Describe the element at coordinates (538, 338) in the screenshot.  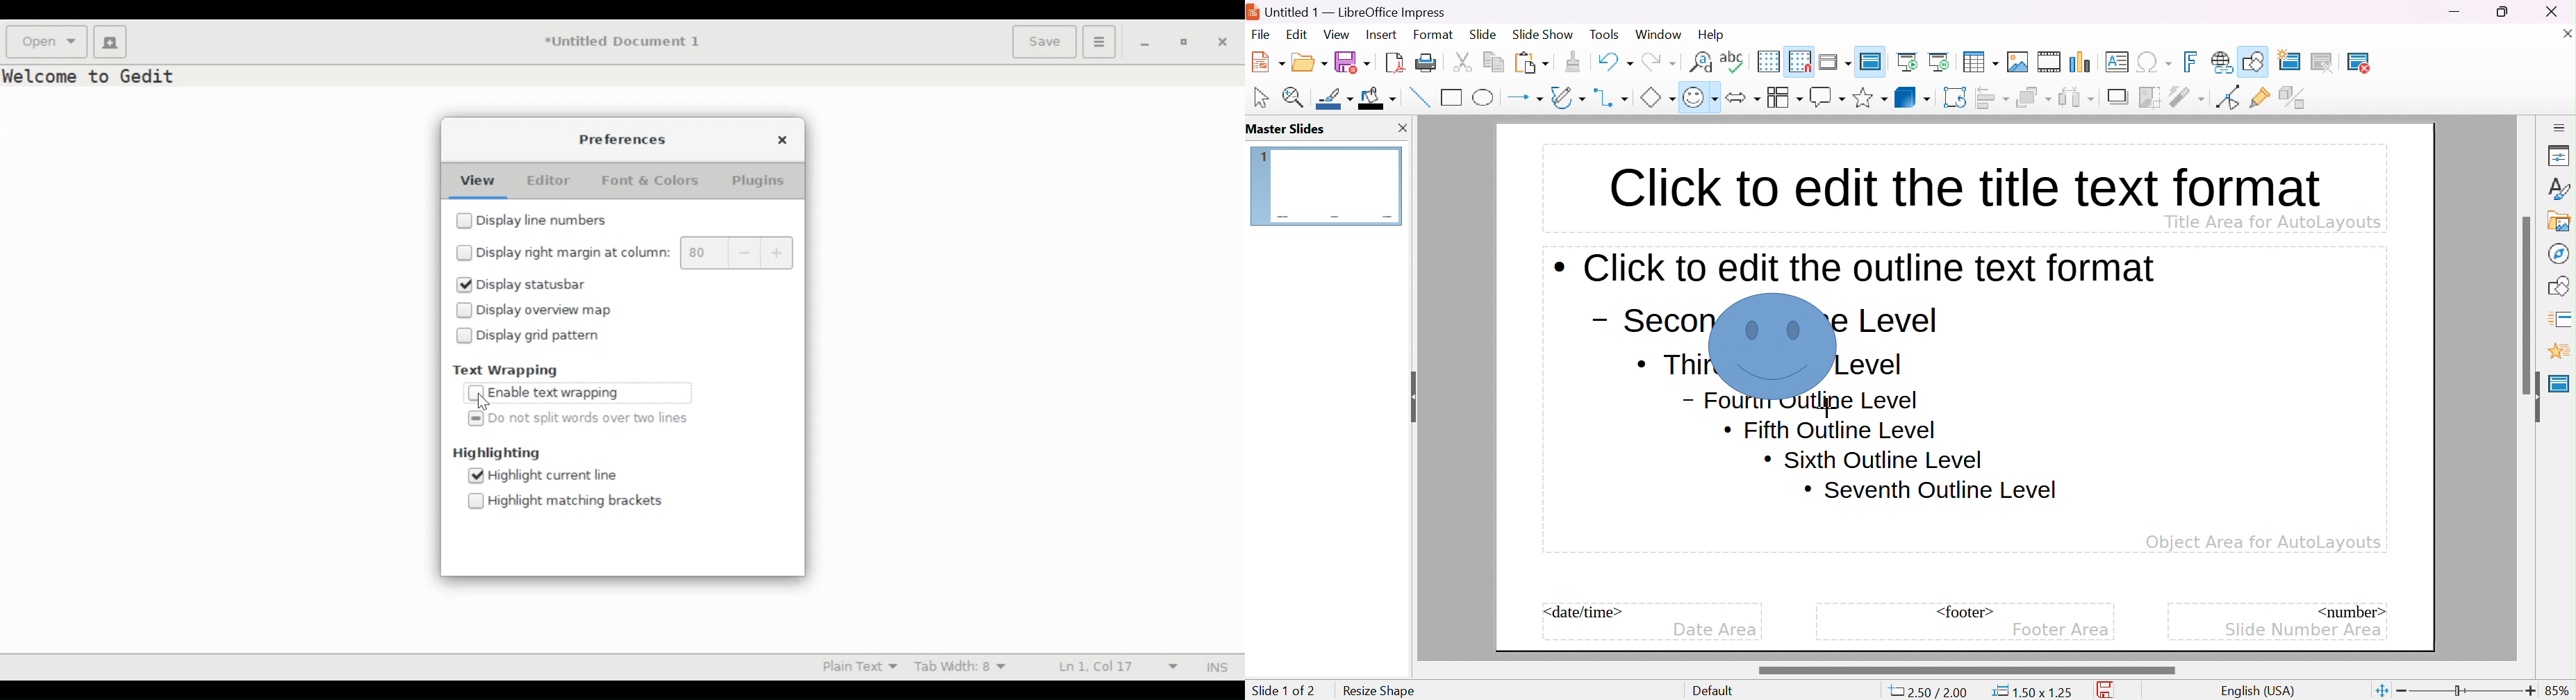
I see `Display grid pattern` at that location.